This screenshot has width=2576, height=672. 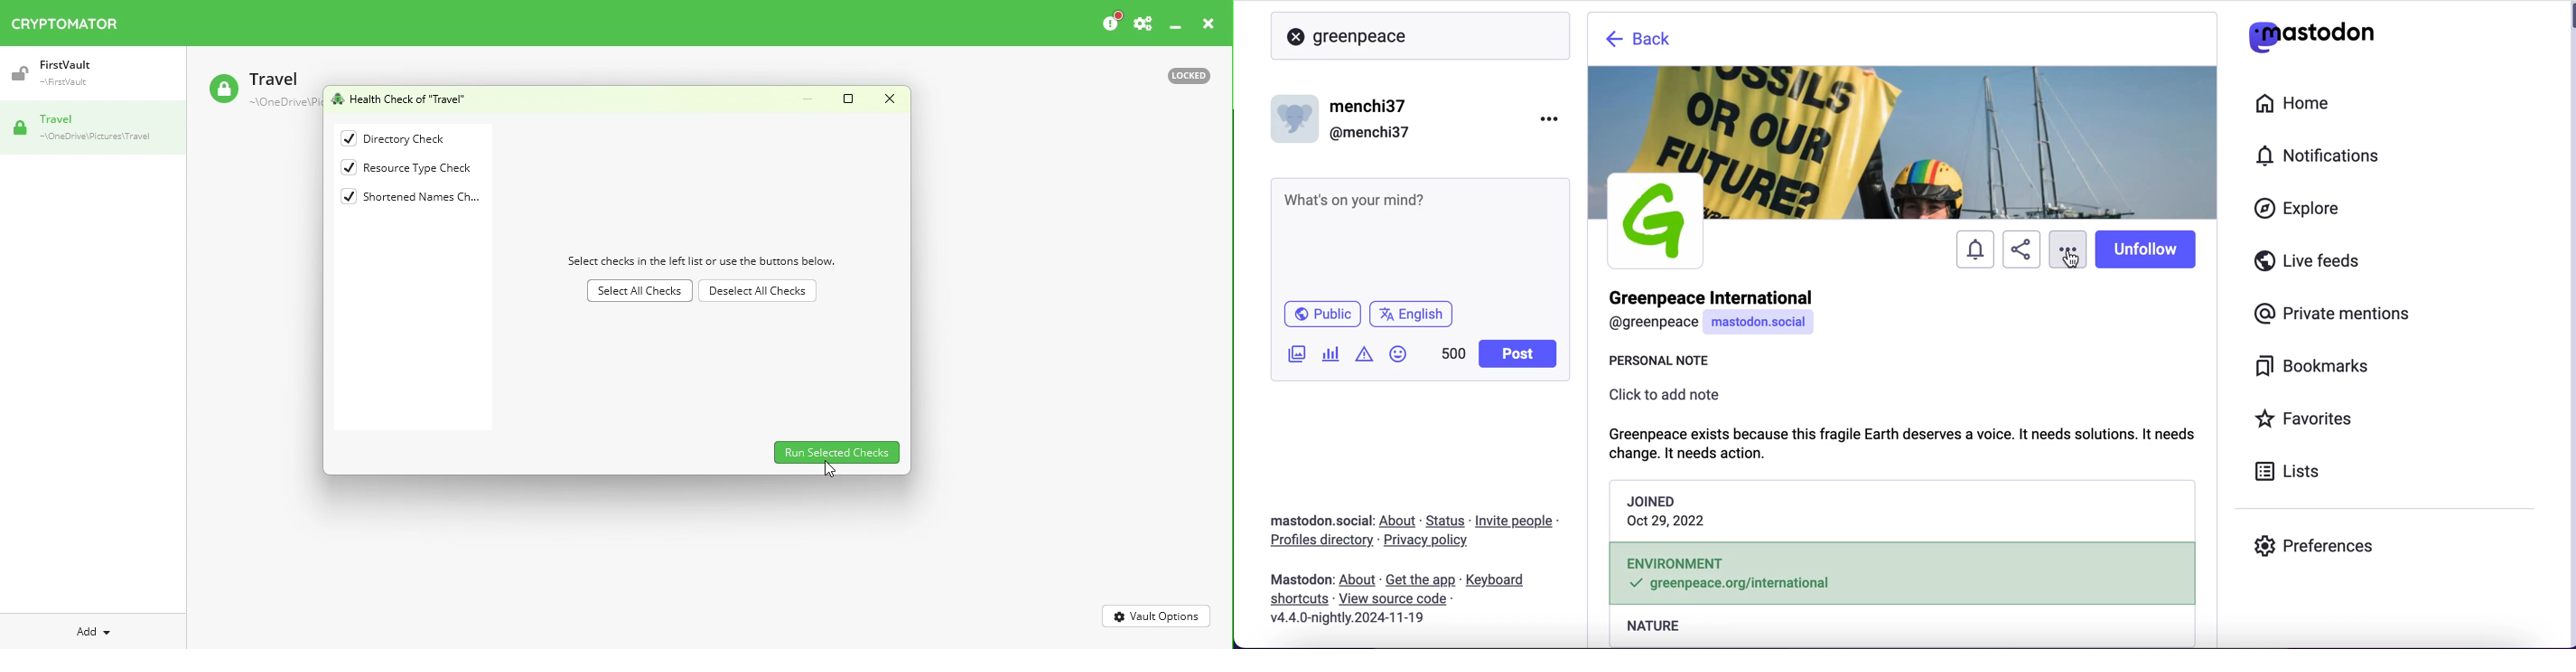 What do you see at coordinates (1321, 317) in the screenshot?
I see `public` at bounding box center [1321, 317].